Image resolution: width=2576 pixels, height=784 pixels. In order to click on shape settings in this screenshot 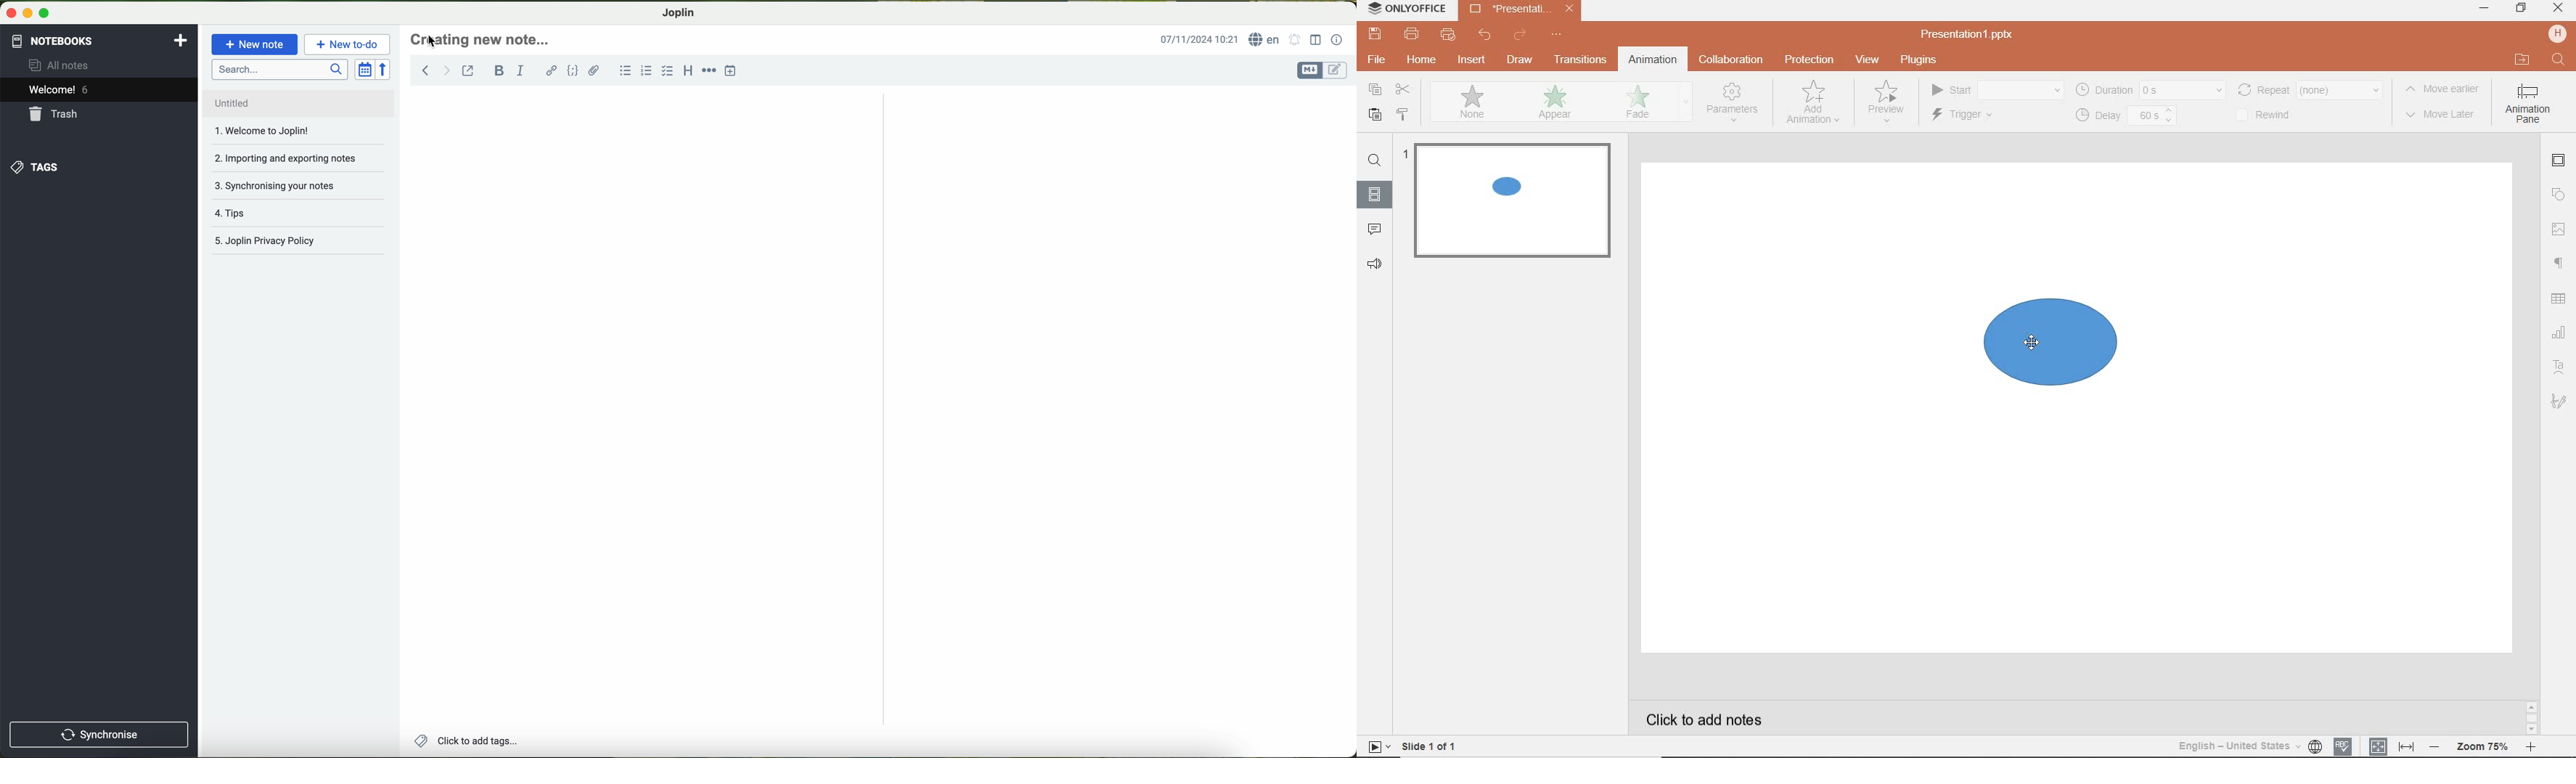, I will do `click(2561, 194)`.